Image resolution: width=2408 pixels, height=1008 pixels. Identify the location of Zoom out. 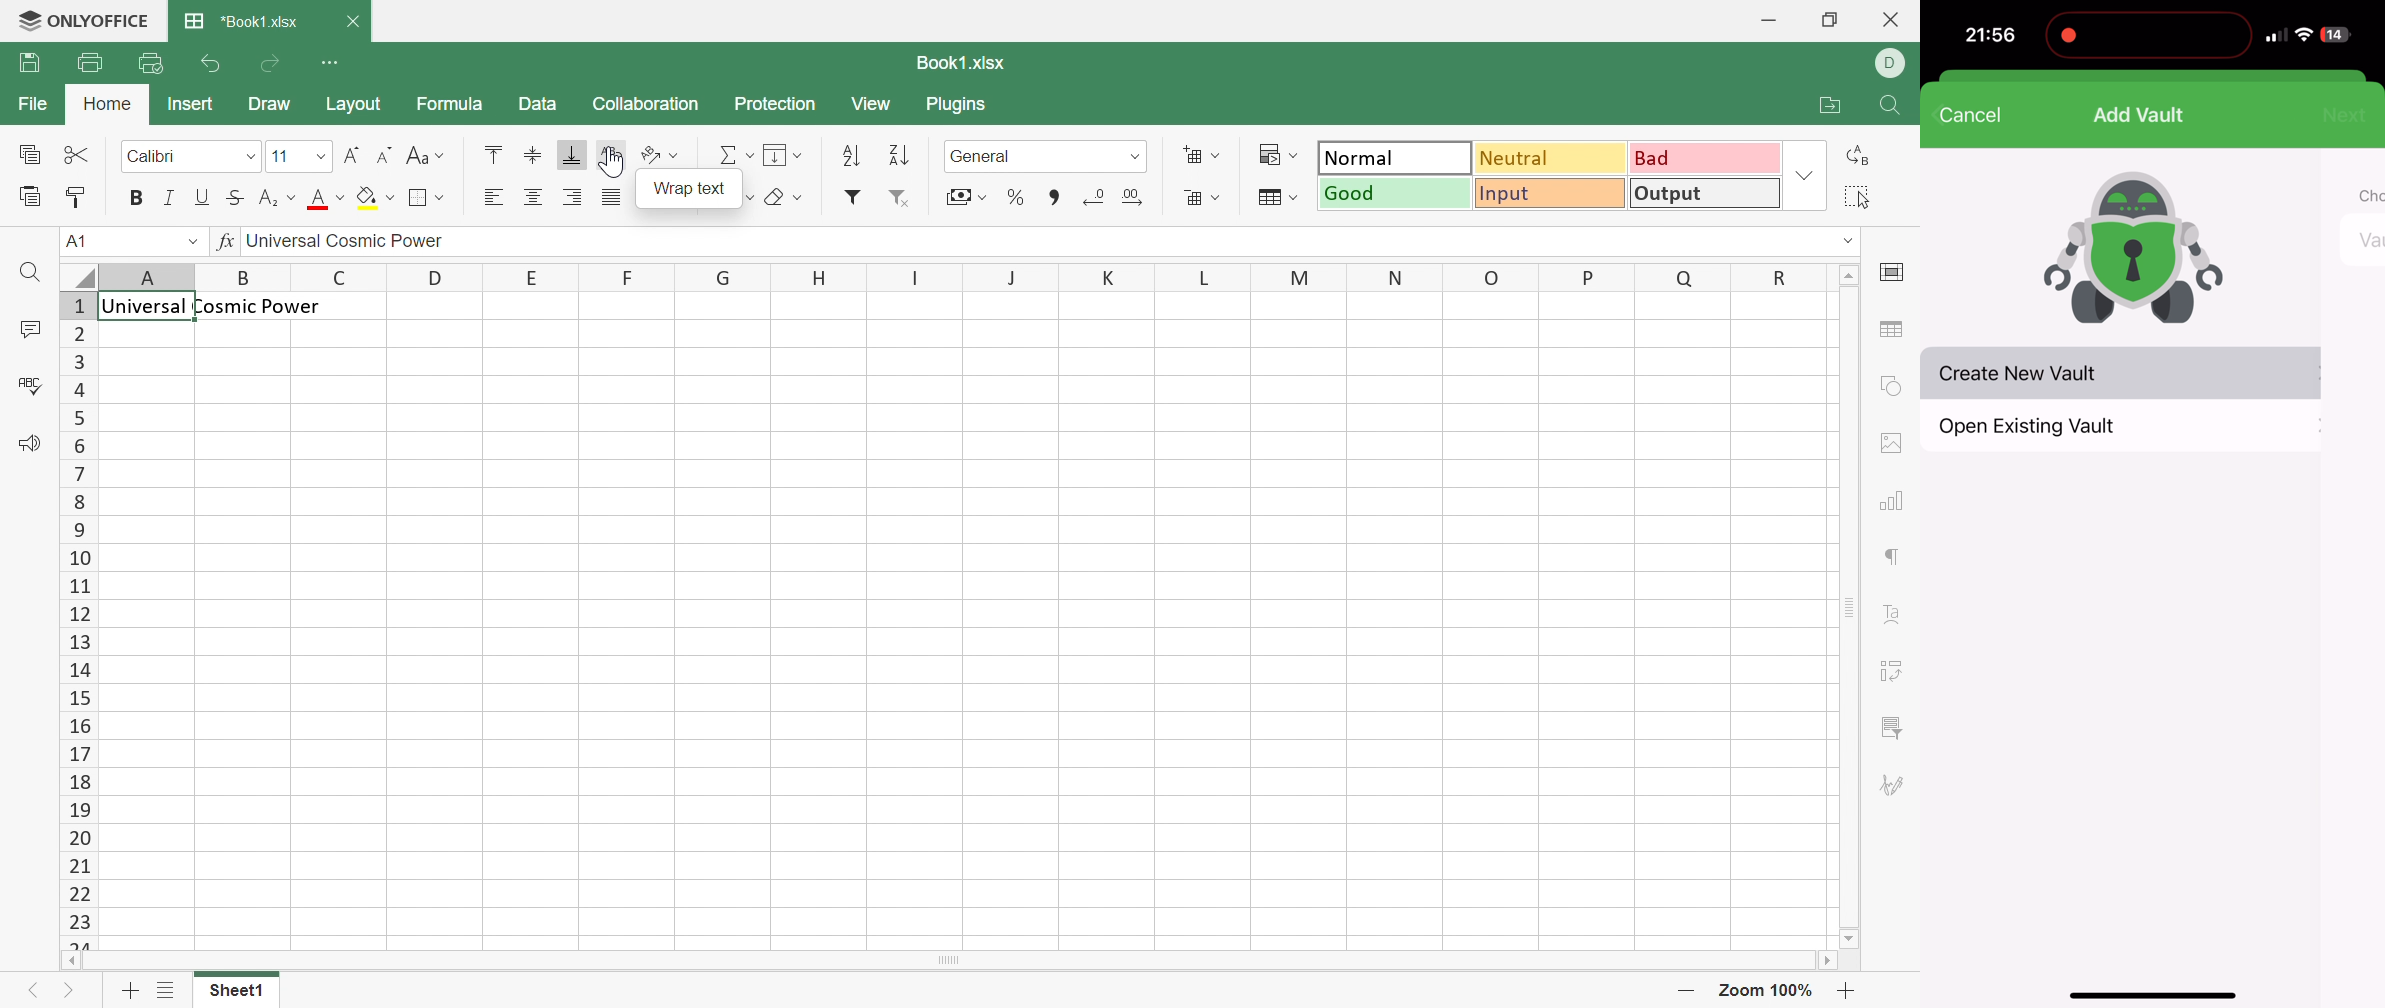
(1687, 990).